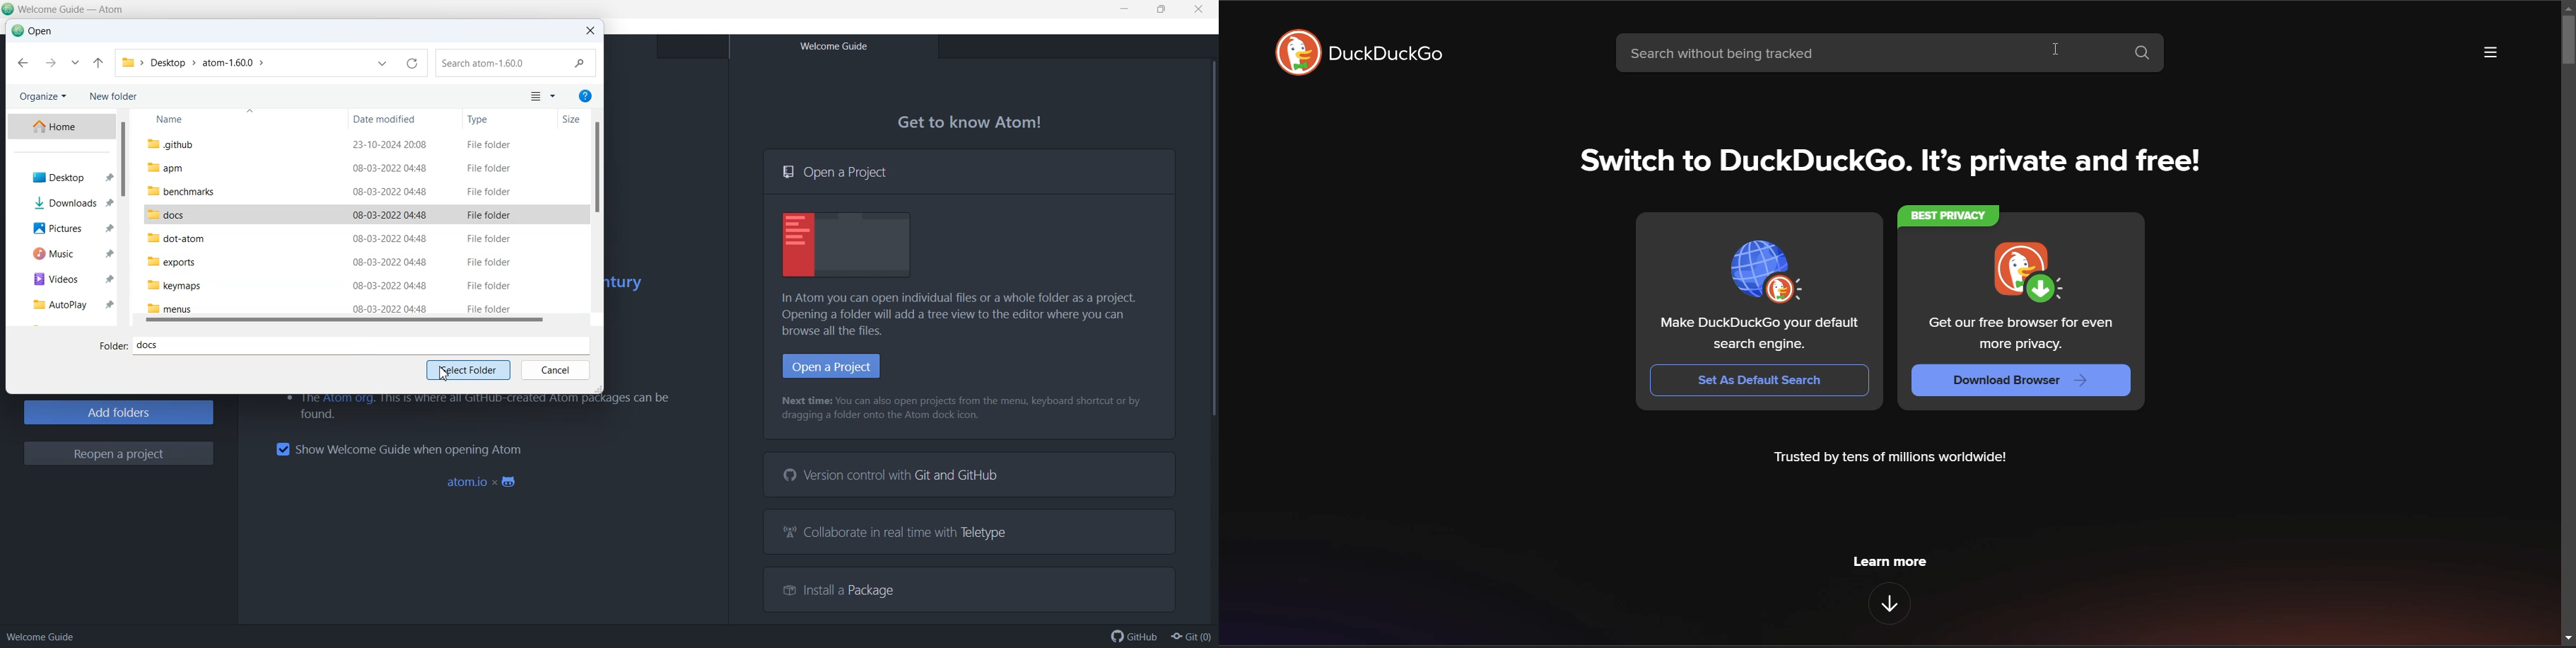  Describe the element at coordinates (118, 412) in the screenshot. I see `Add Folders` at that location.